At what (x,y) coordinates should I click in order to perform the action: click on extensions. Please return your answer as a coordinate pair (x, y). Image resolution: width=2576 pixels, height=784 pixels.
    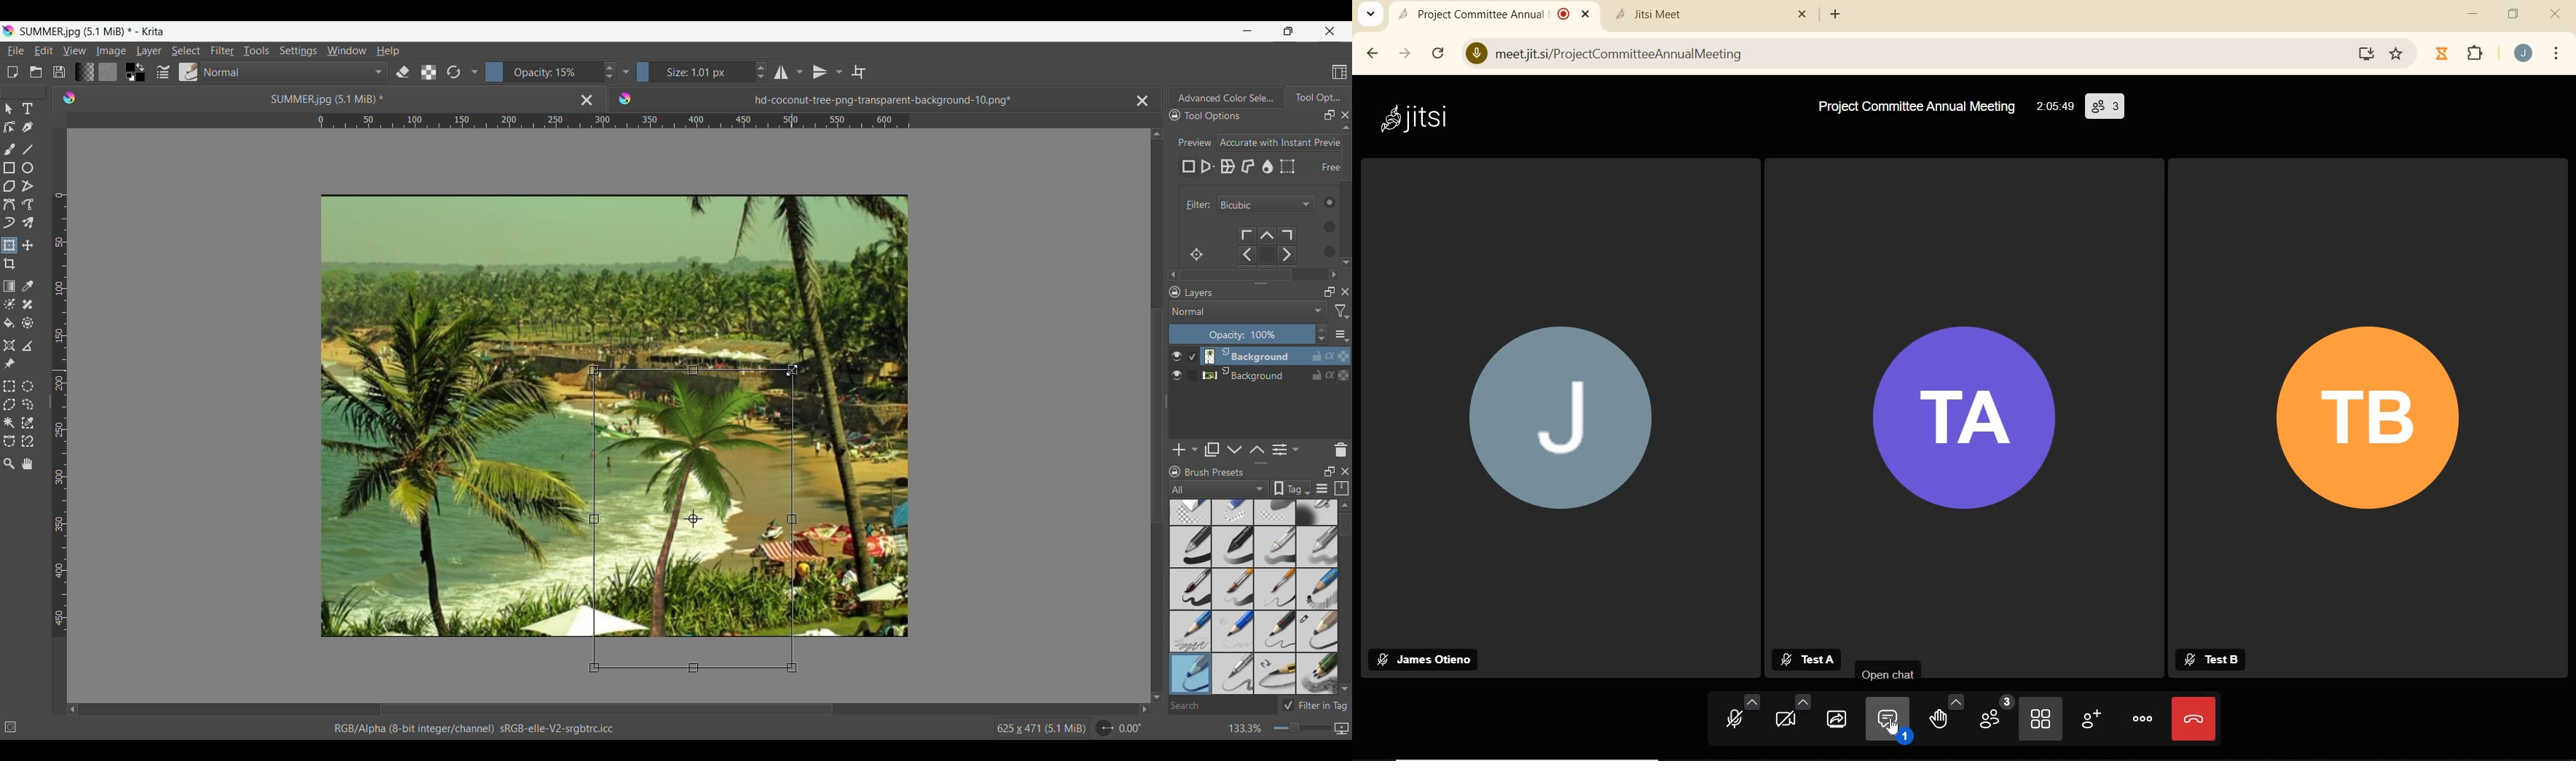
    Looking at the image, I should click on (2472, 53).